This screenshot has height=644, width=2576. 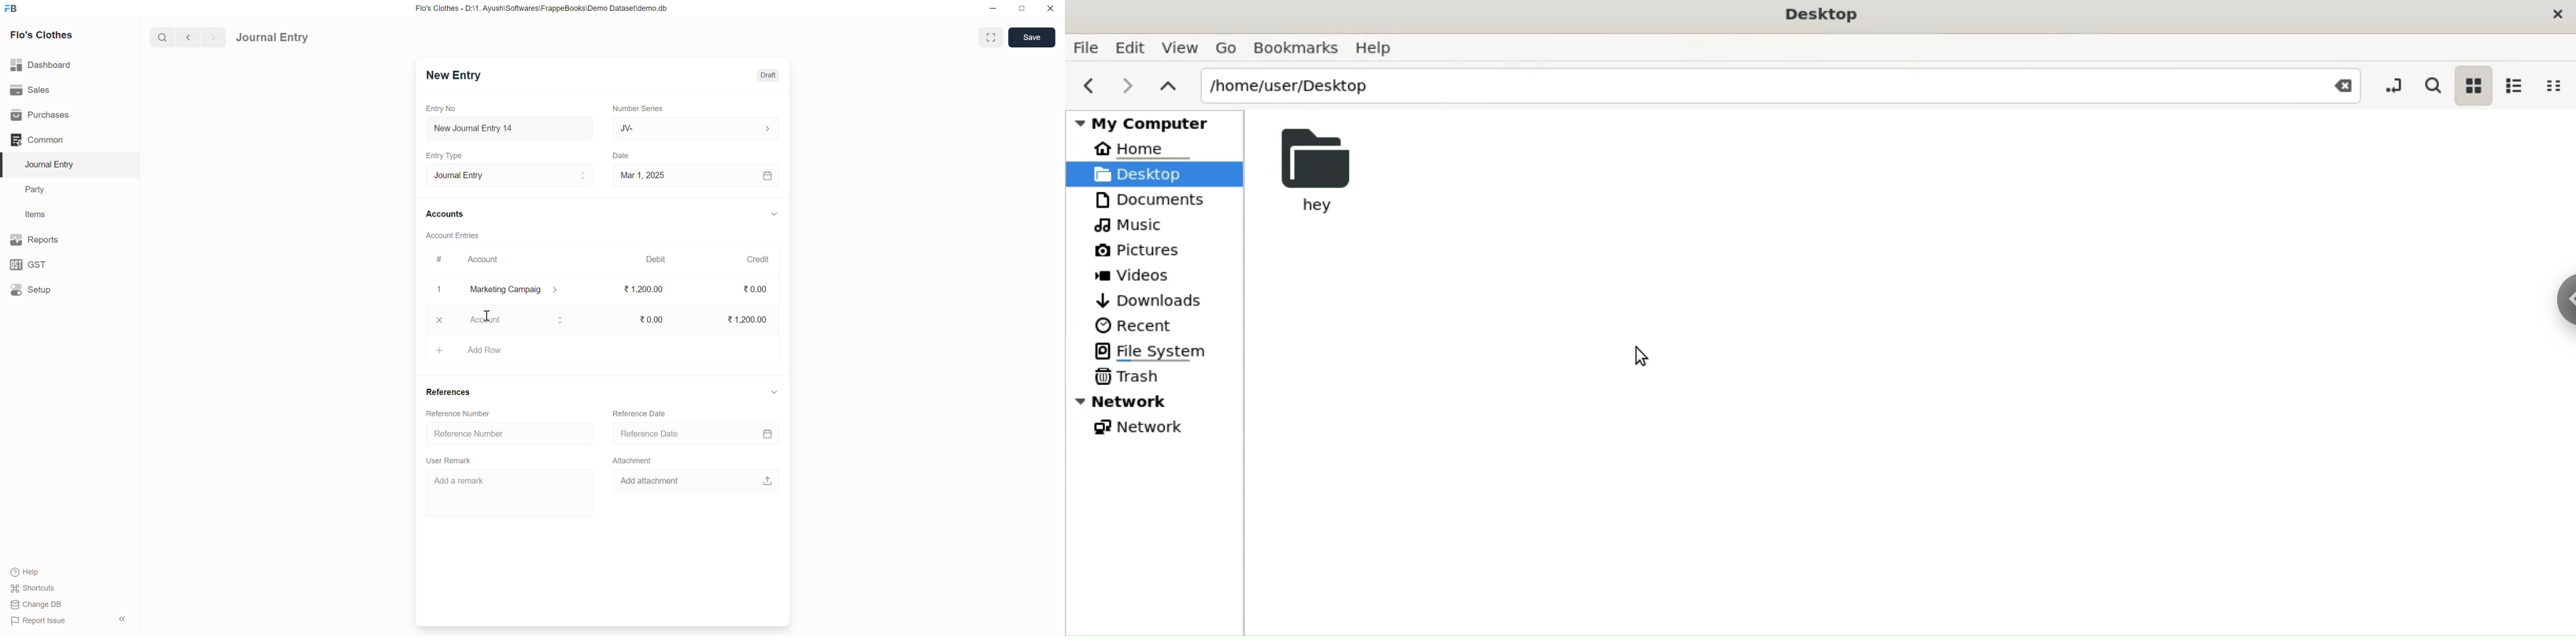 I want to click on #, so click(x=440, y=259).